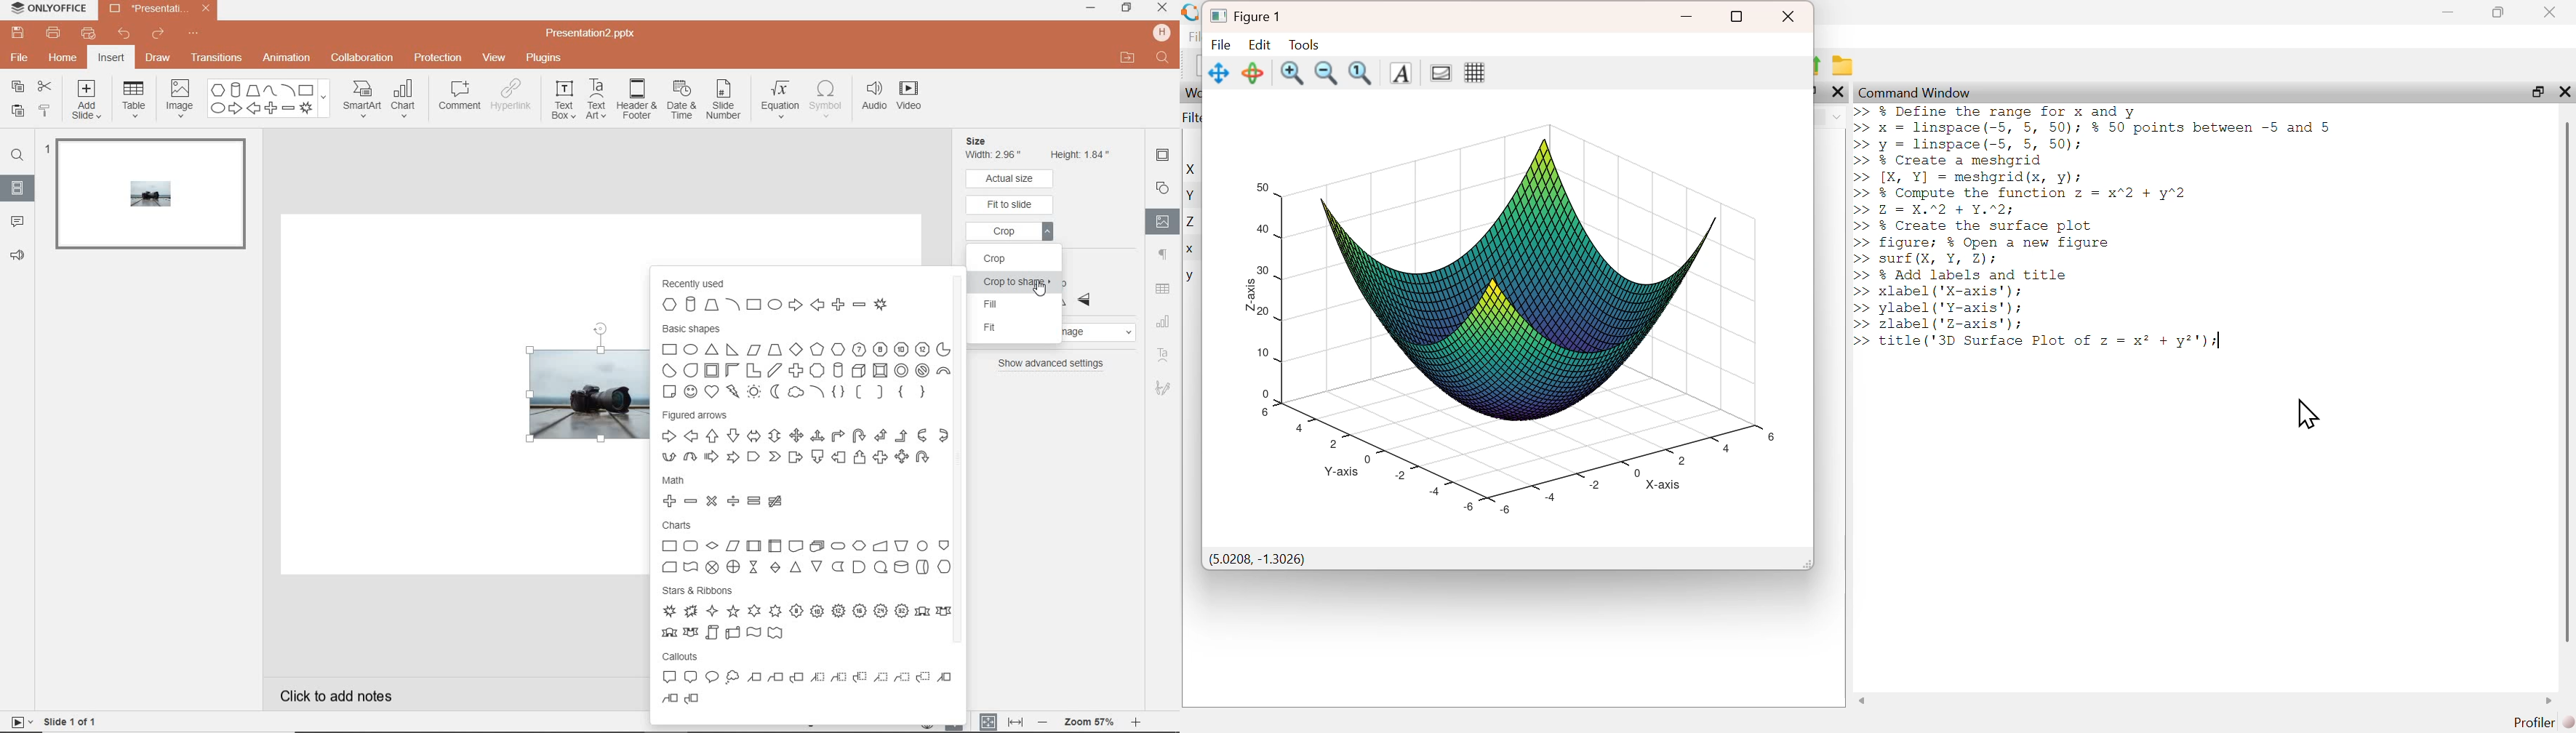 This screenshot has width=2576, height=756. Describe the element at coordinates (2536, 91) in the screenshot. I see `maximize` at that location.